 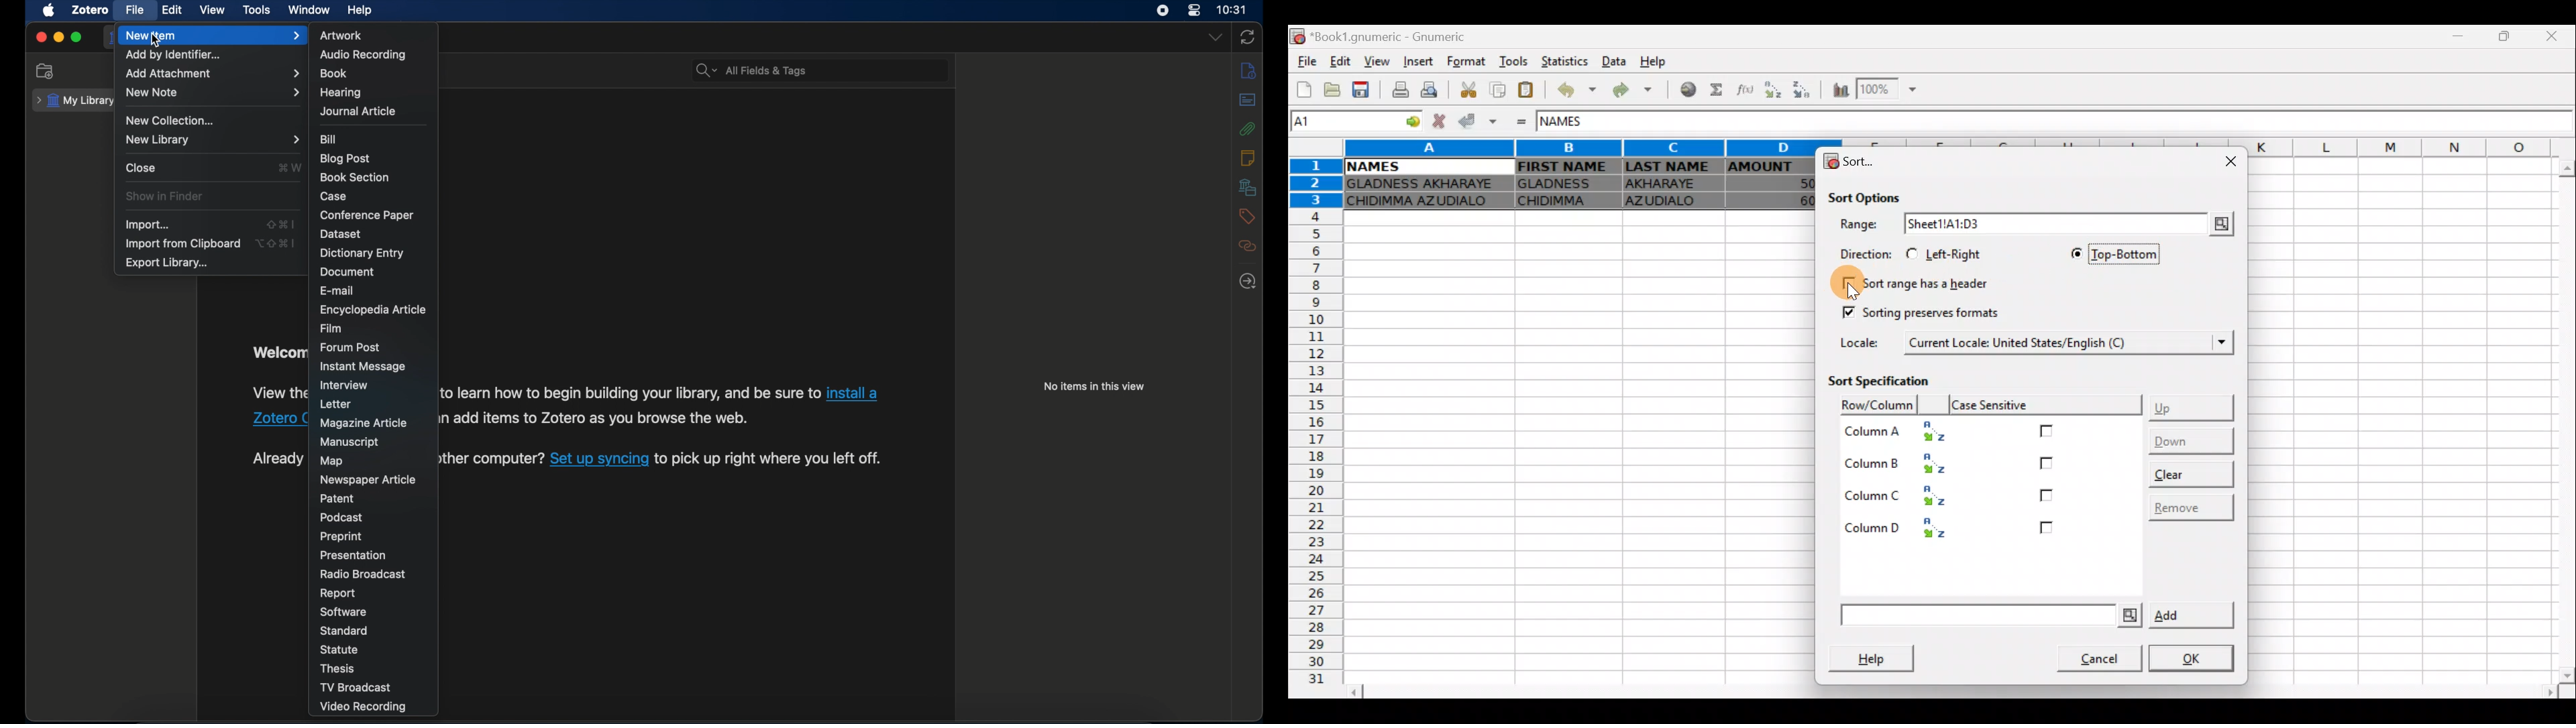 I want to click on audio recording, so click(x=362, y=54).